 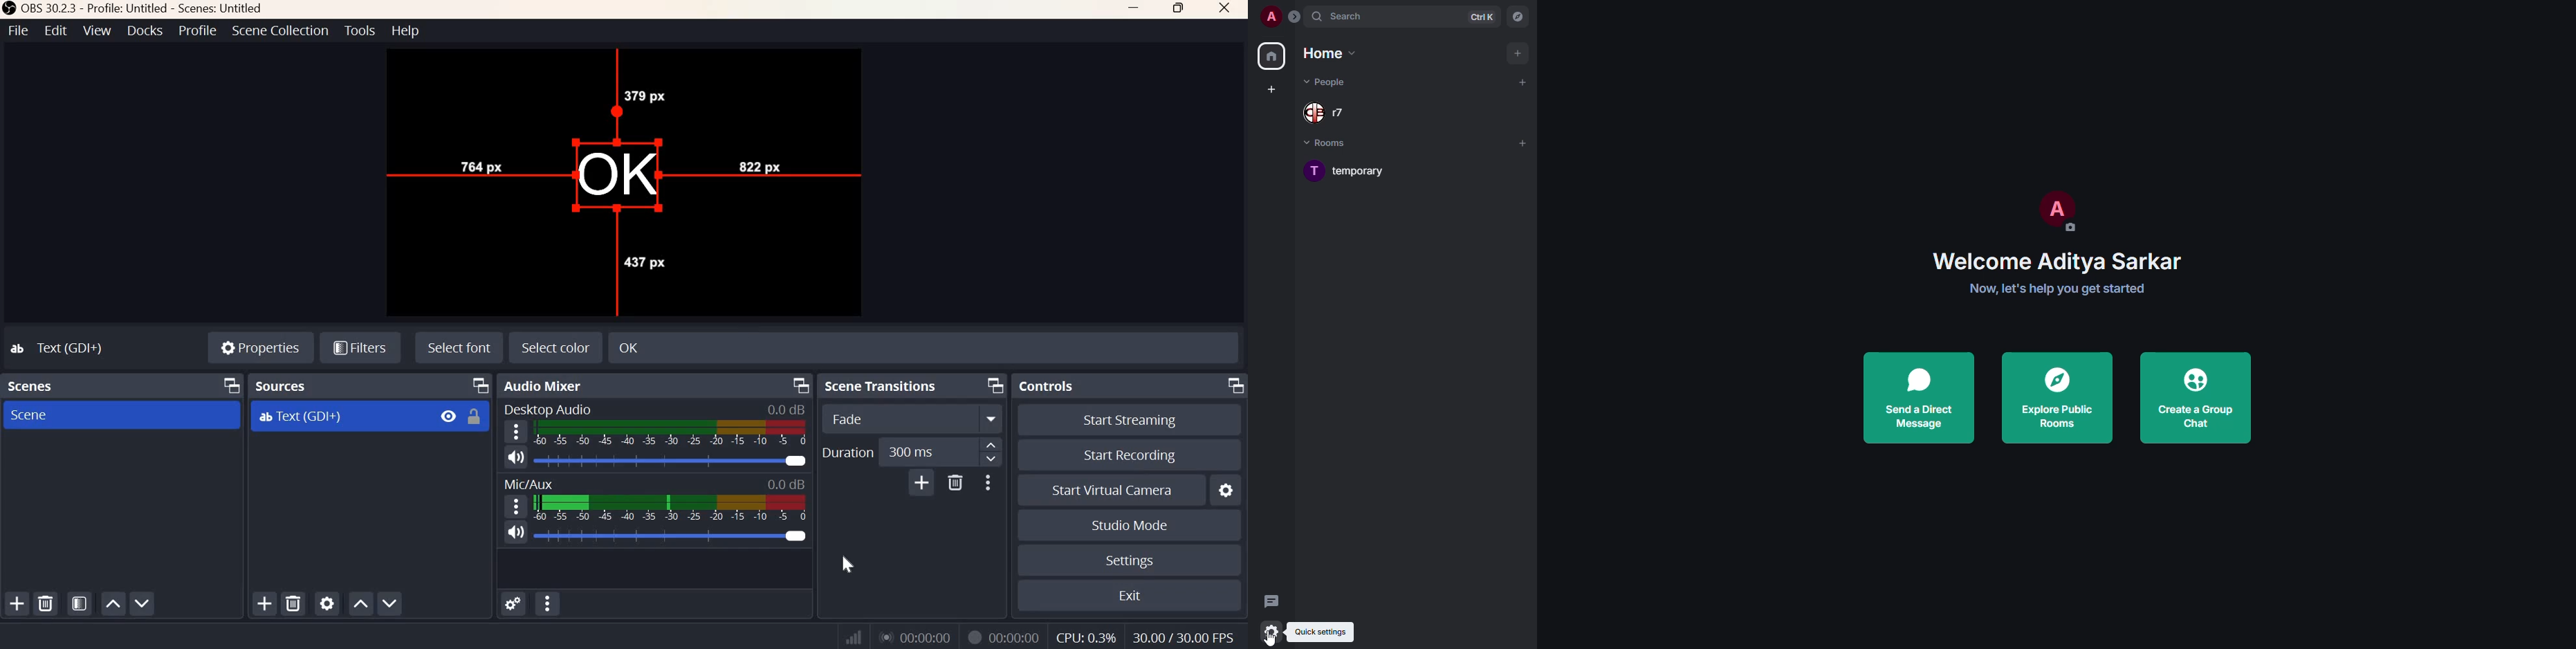 What do you see at coordinates (1130, 525) in the screenshot?
I see `Studio mode` at bounding box center [1130, 525].